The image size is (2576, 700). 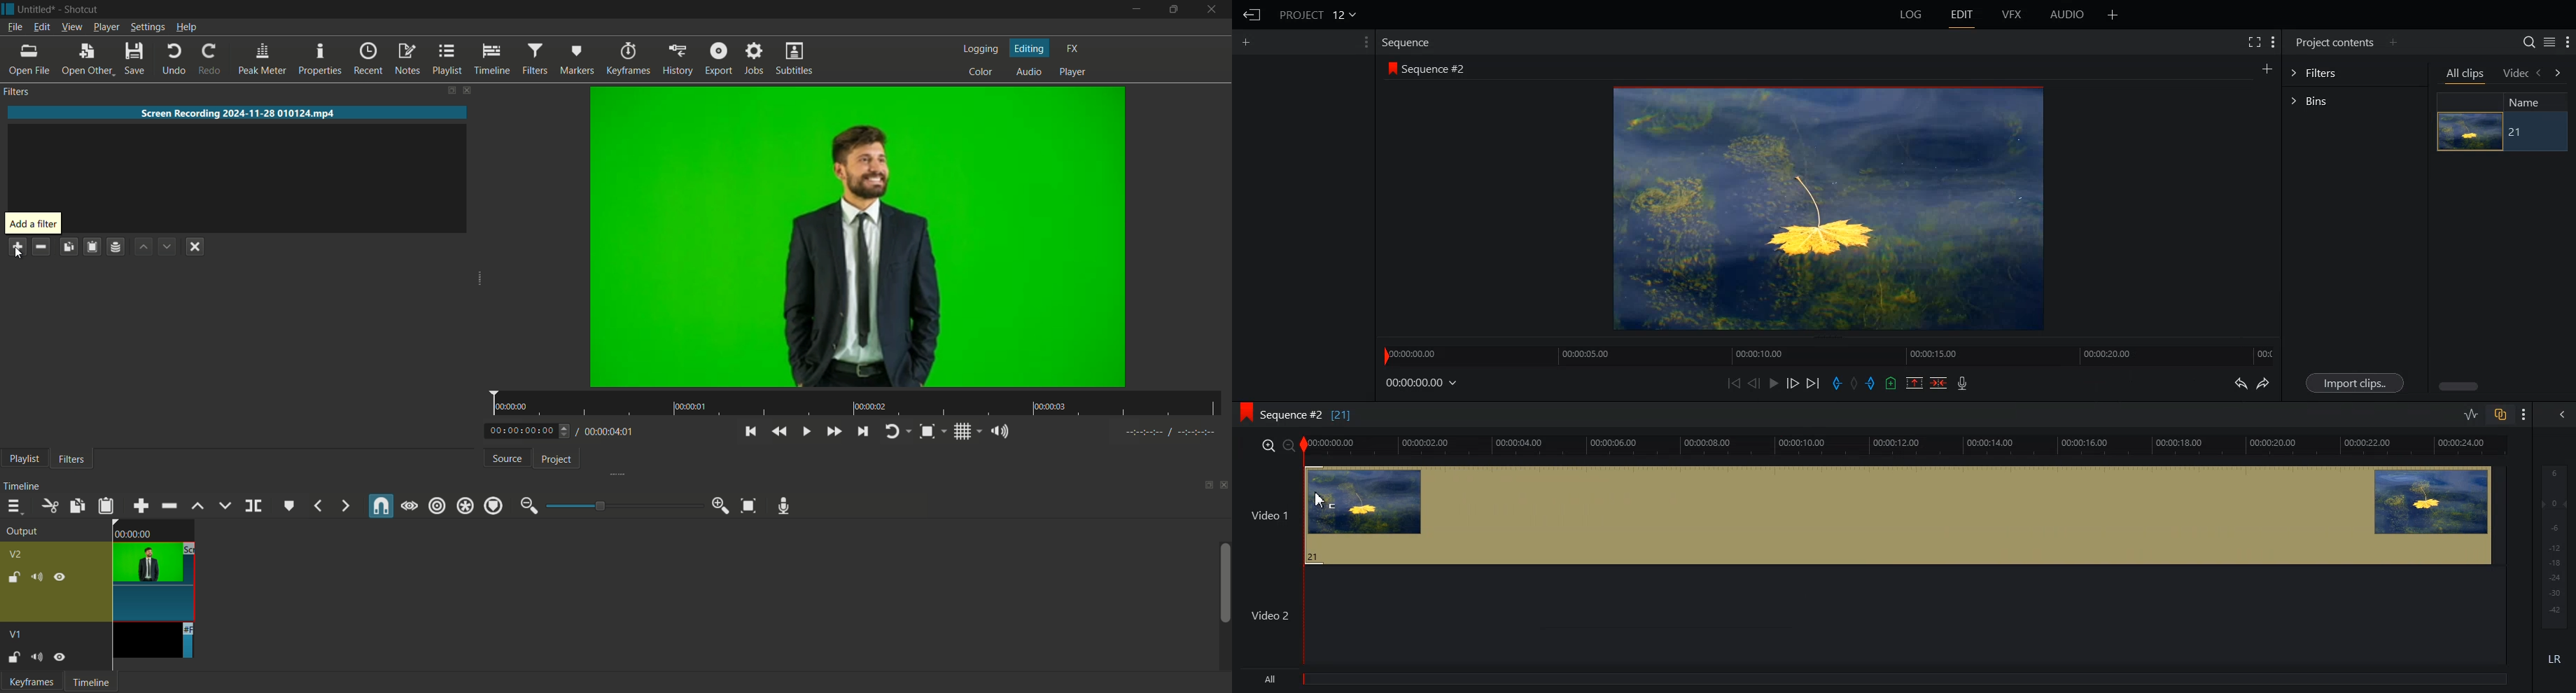 I want to click on scrub while dragging, so click(x=409, y=506).